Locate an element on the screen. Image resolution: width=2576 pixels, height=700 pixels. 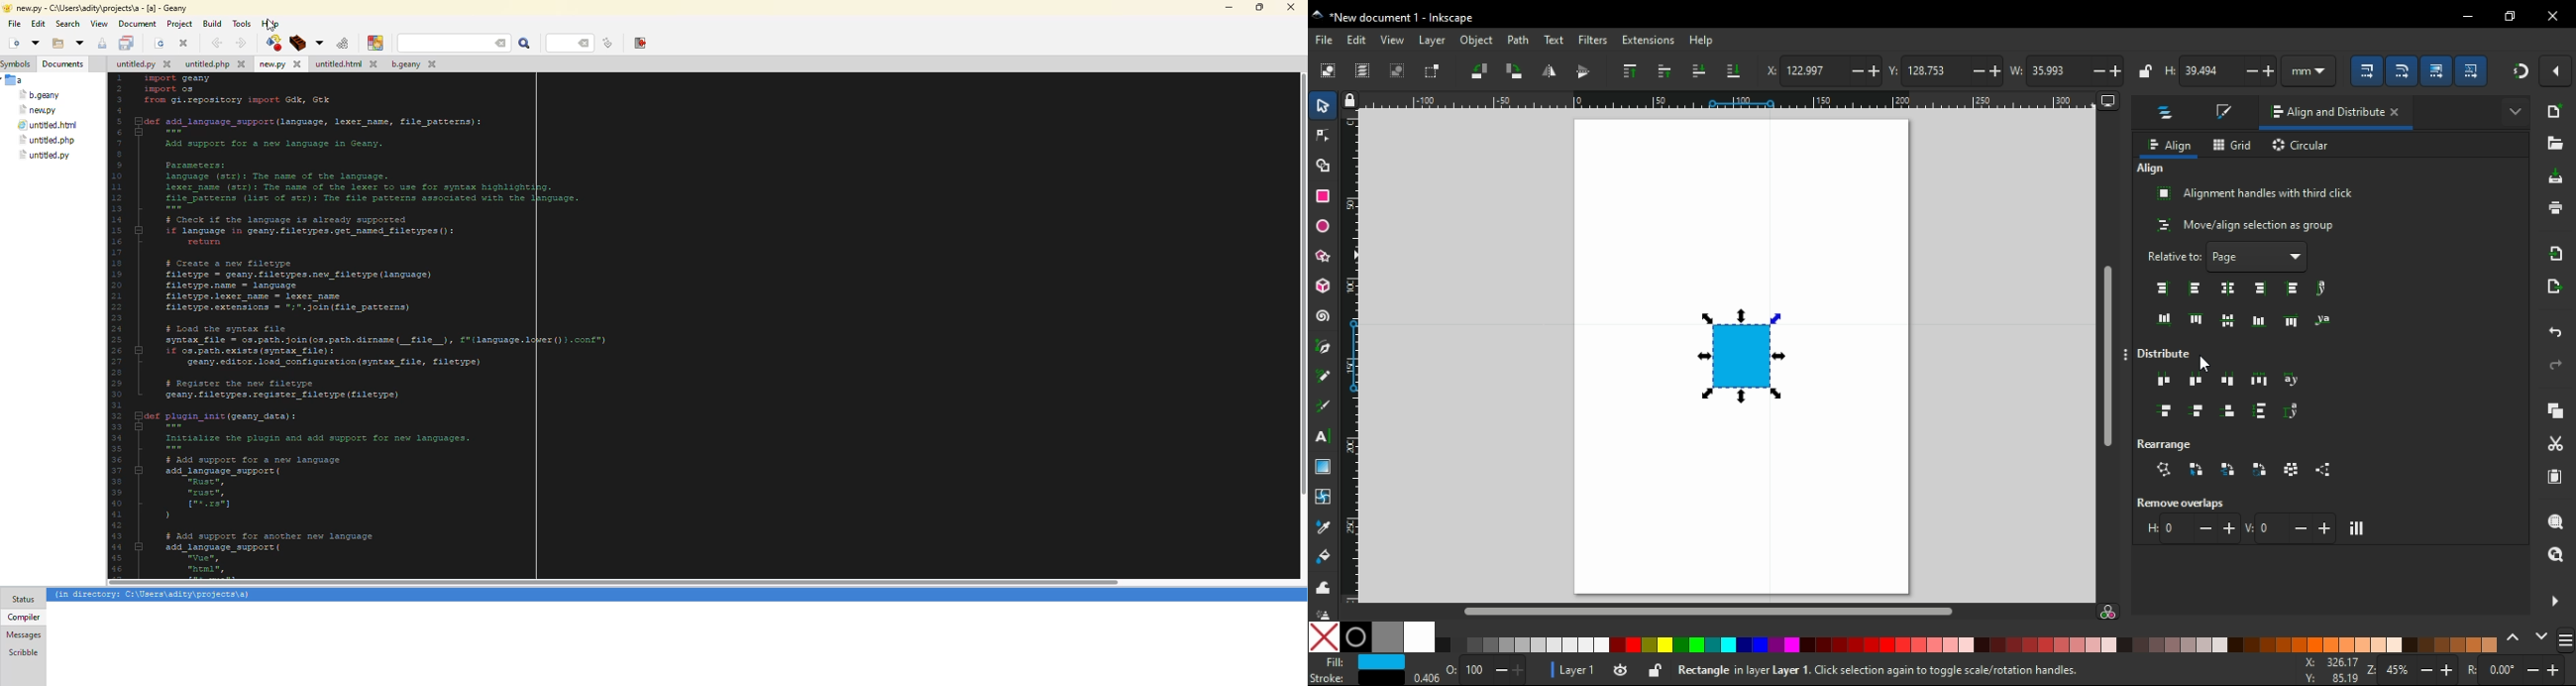
align text anchors horizontally is located at coordinates (2321, 288).